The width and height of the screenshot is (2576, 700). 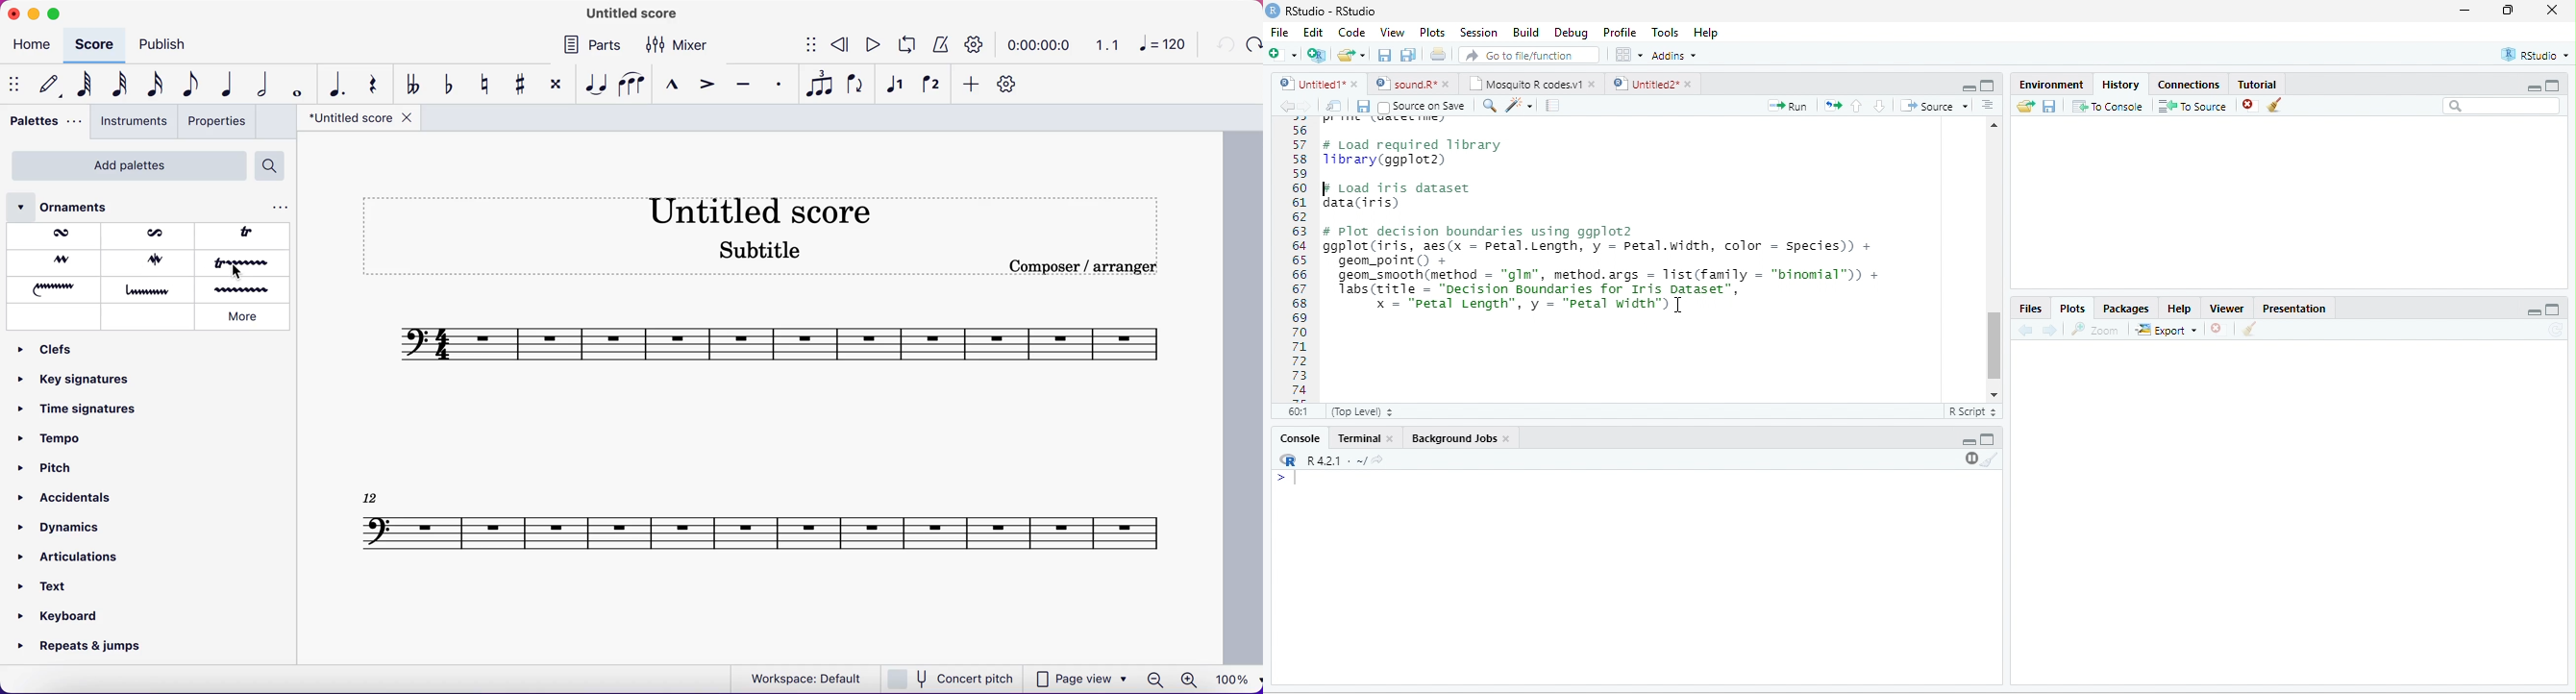 What do you see at coordinates (1405, 84) in the screenshot?
I see `sound.R` at bounding box center [1405, 84].